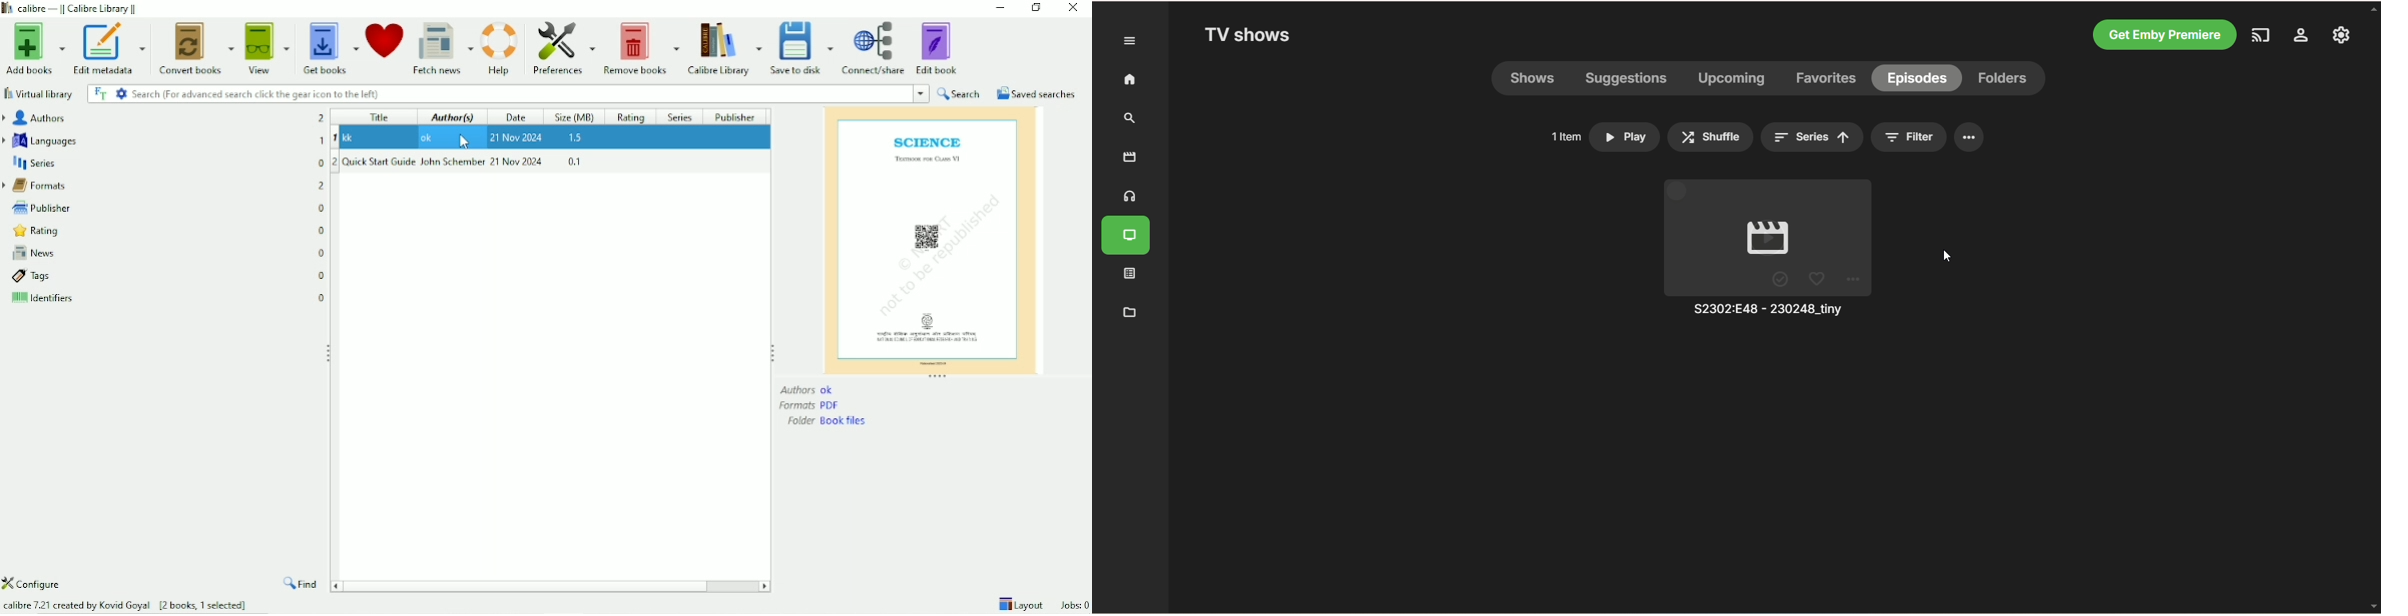  I want to click on favorites, so click(1829, 78).